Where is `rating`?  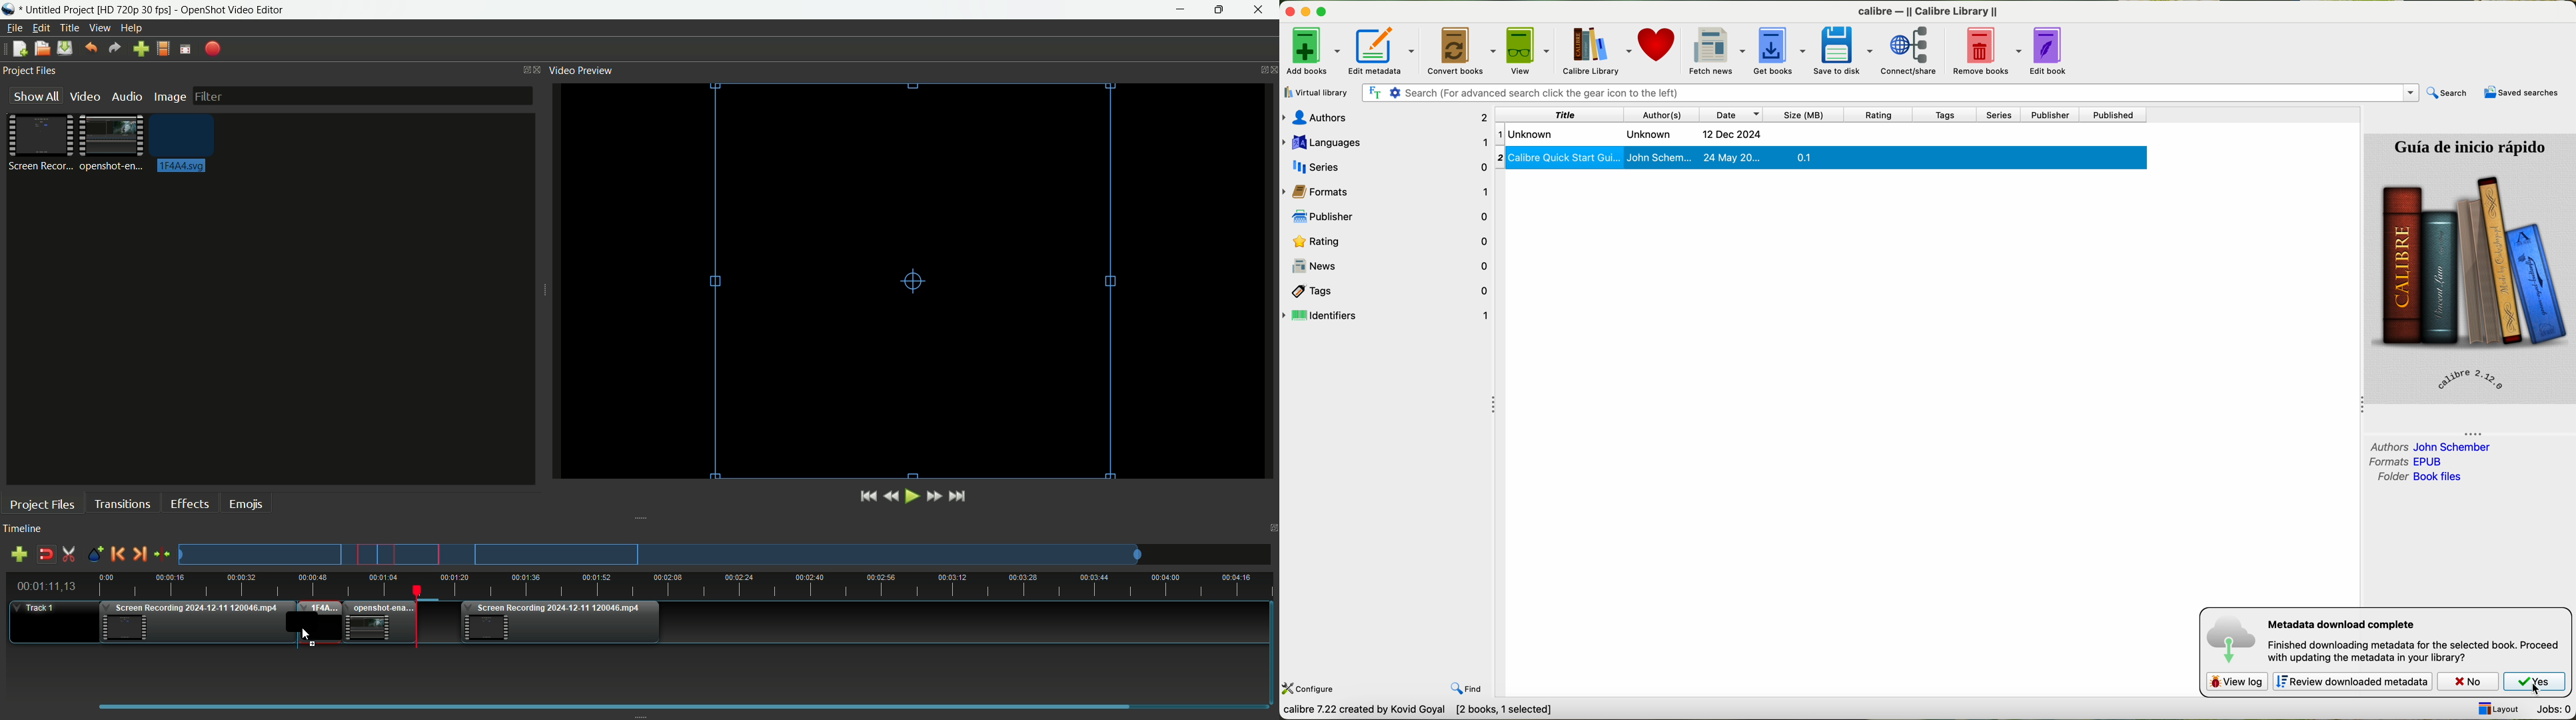 rating is located at coordinates (1878, 115).